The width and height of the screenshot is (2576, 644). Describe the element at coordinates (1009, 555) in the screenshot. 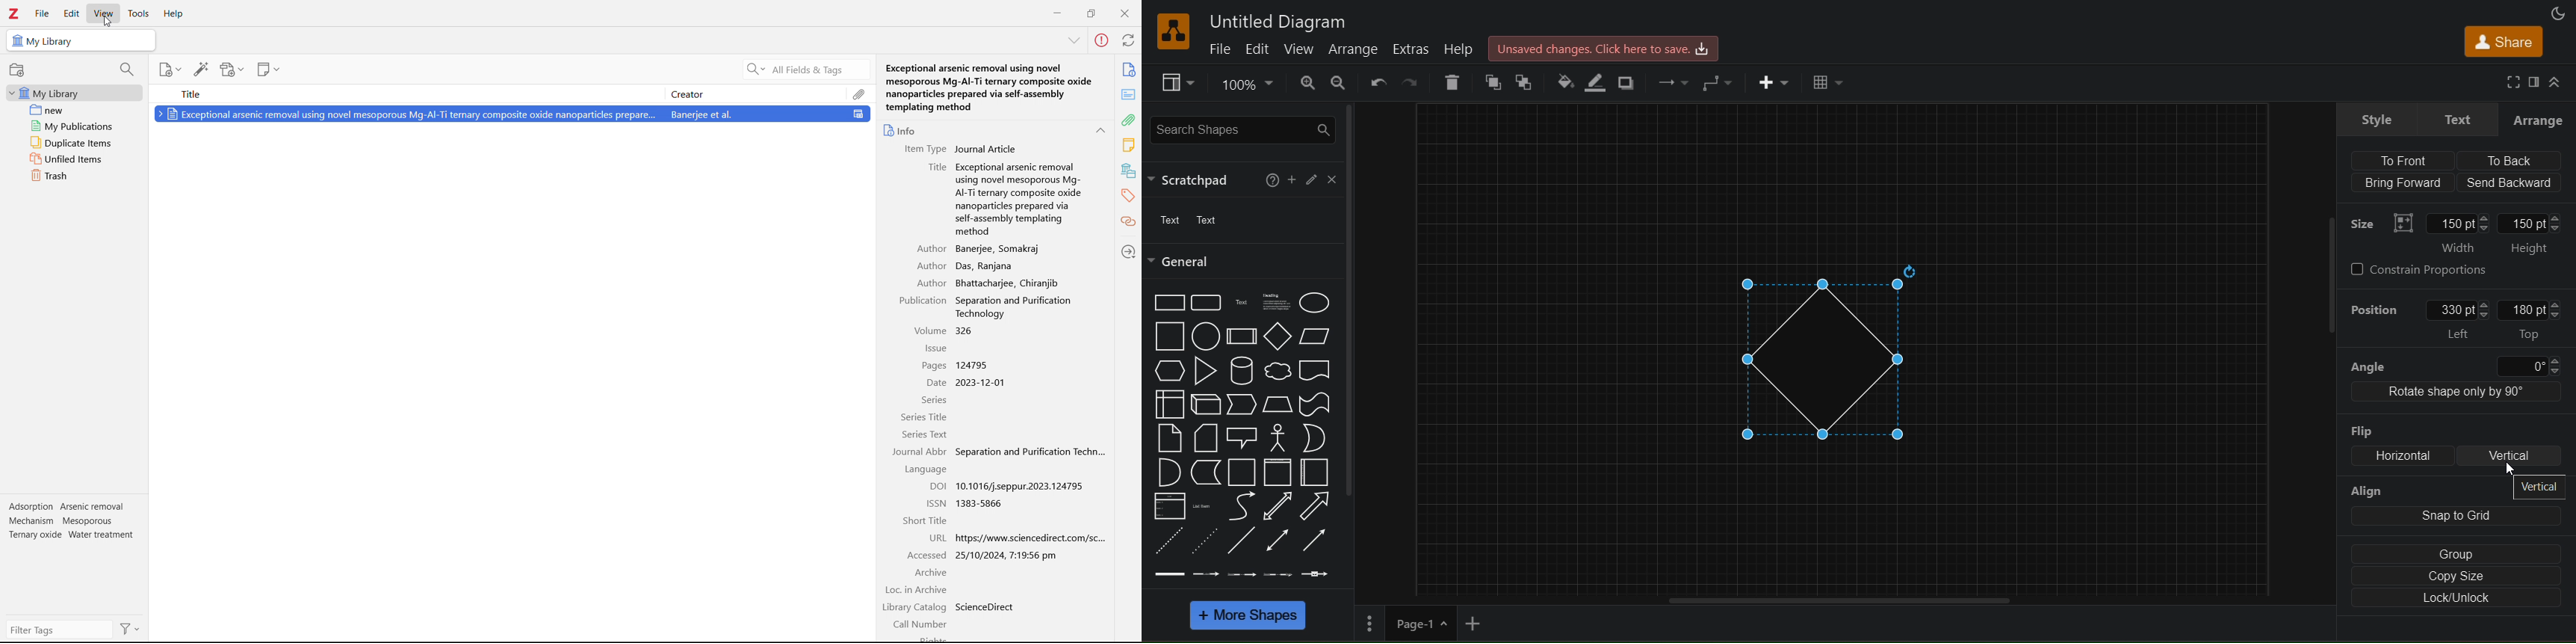

I see `25/10/2024, 7:19:56 pm` at that location.